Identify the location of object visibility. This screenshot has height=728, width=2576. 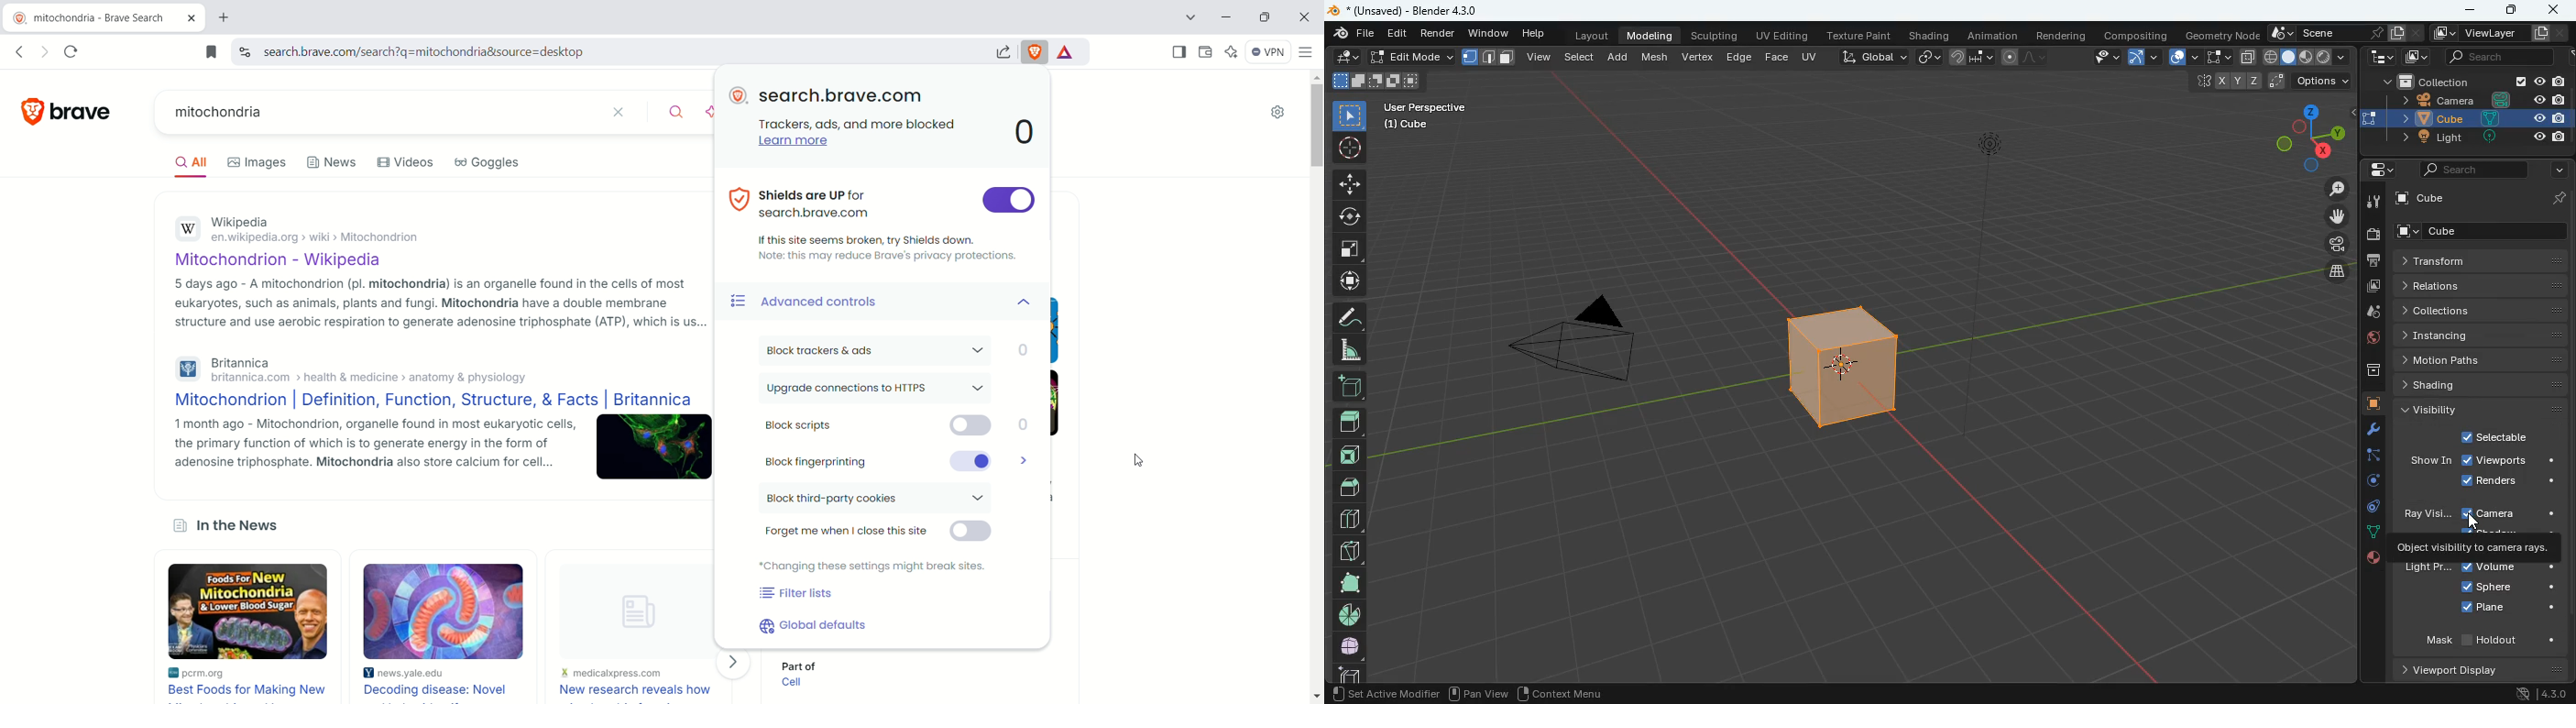
(2472, 547).